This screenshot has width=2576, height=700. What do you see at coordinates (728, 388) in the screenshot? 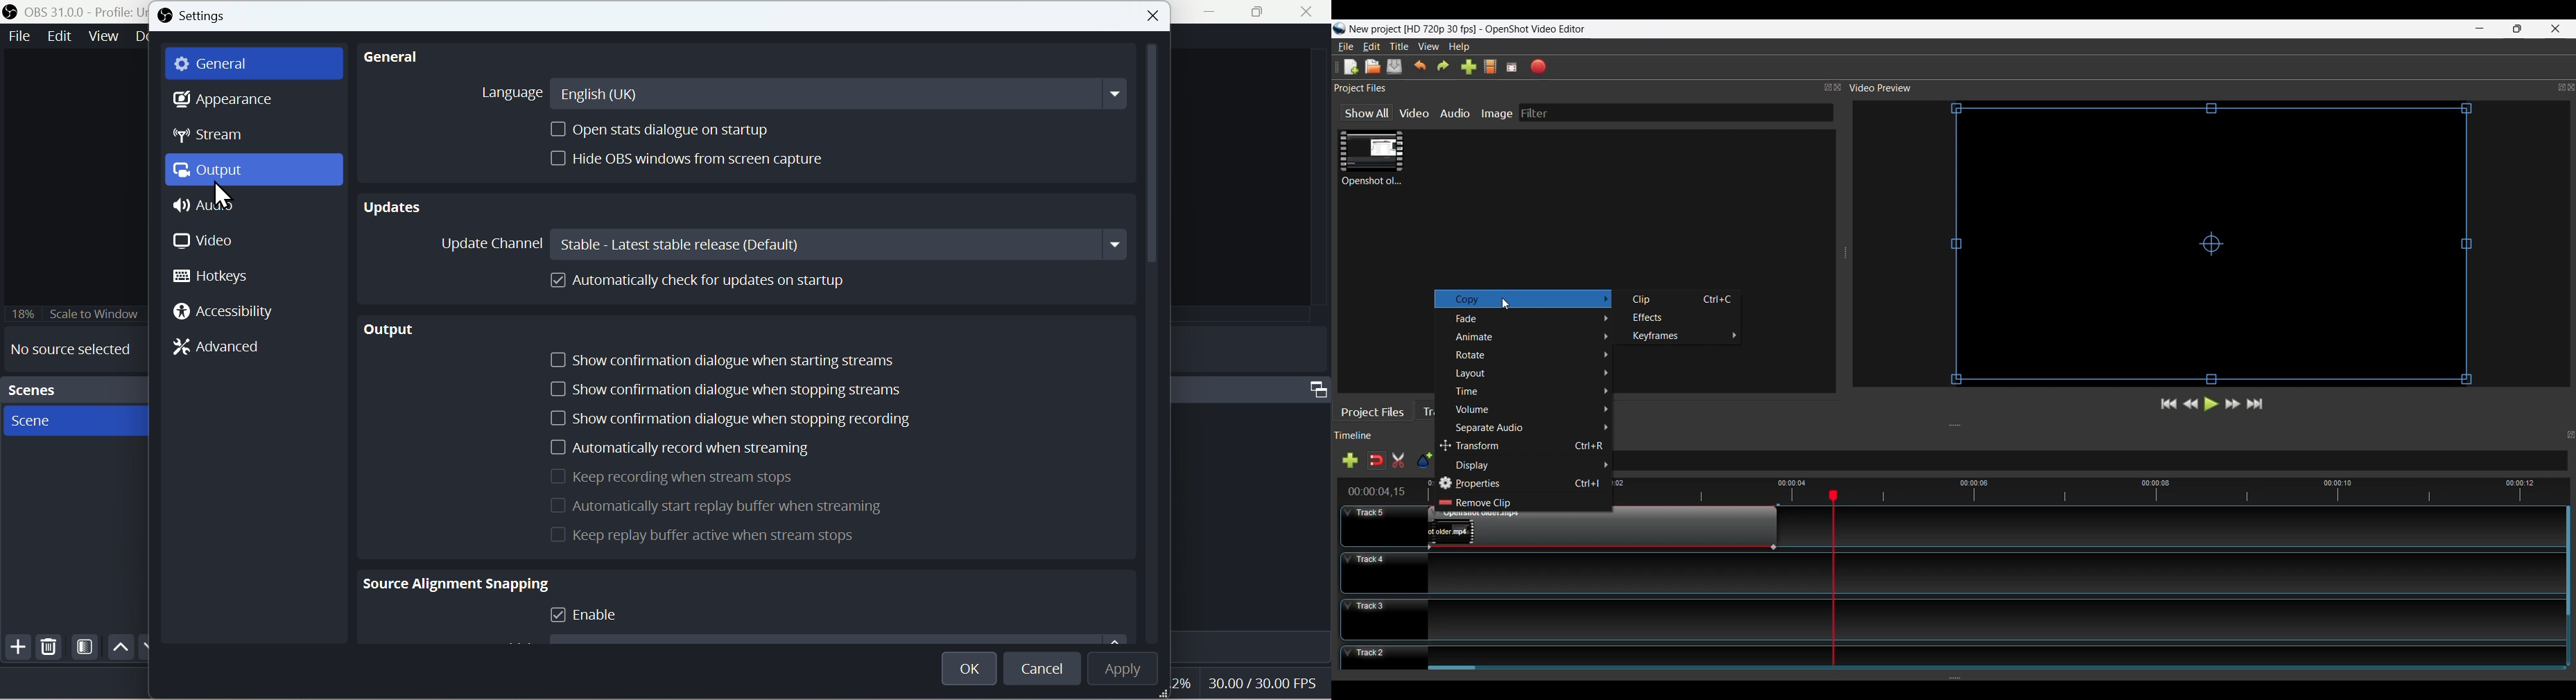
I see `J Show confirmation dialogue when stopping streams` at bounding box center [728, 388].